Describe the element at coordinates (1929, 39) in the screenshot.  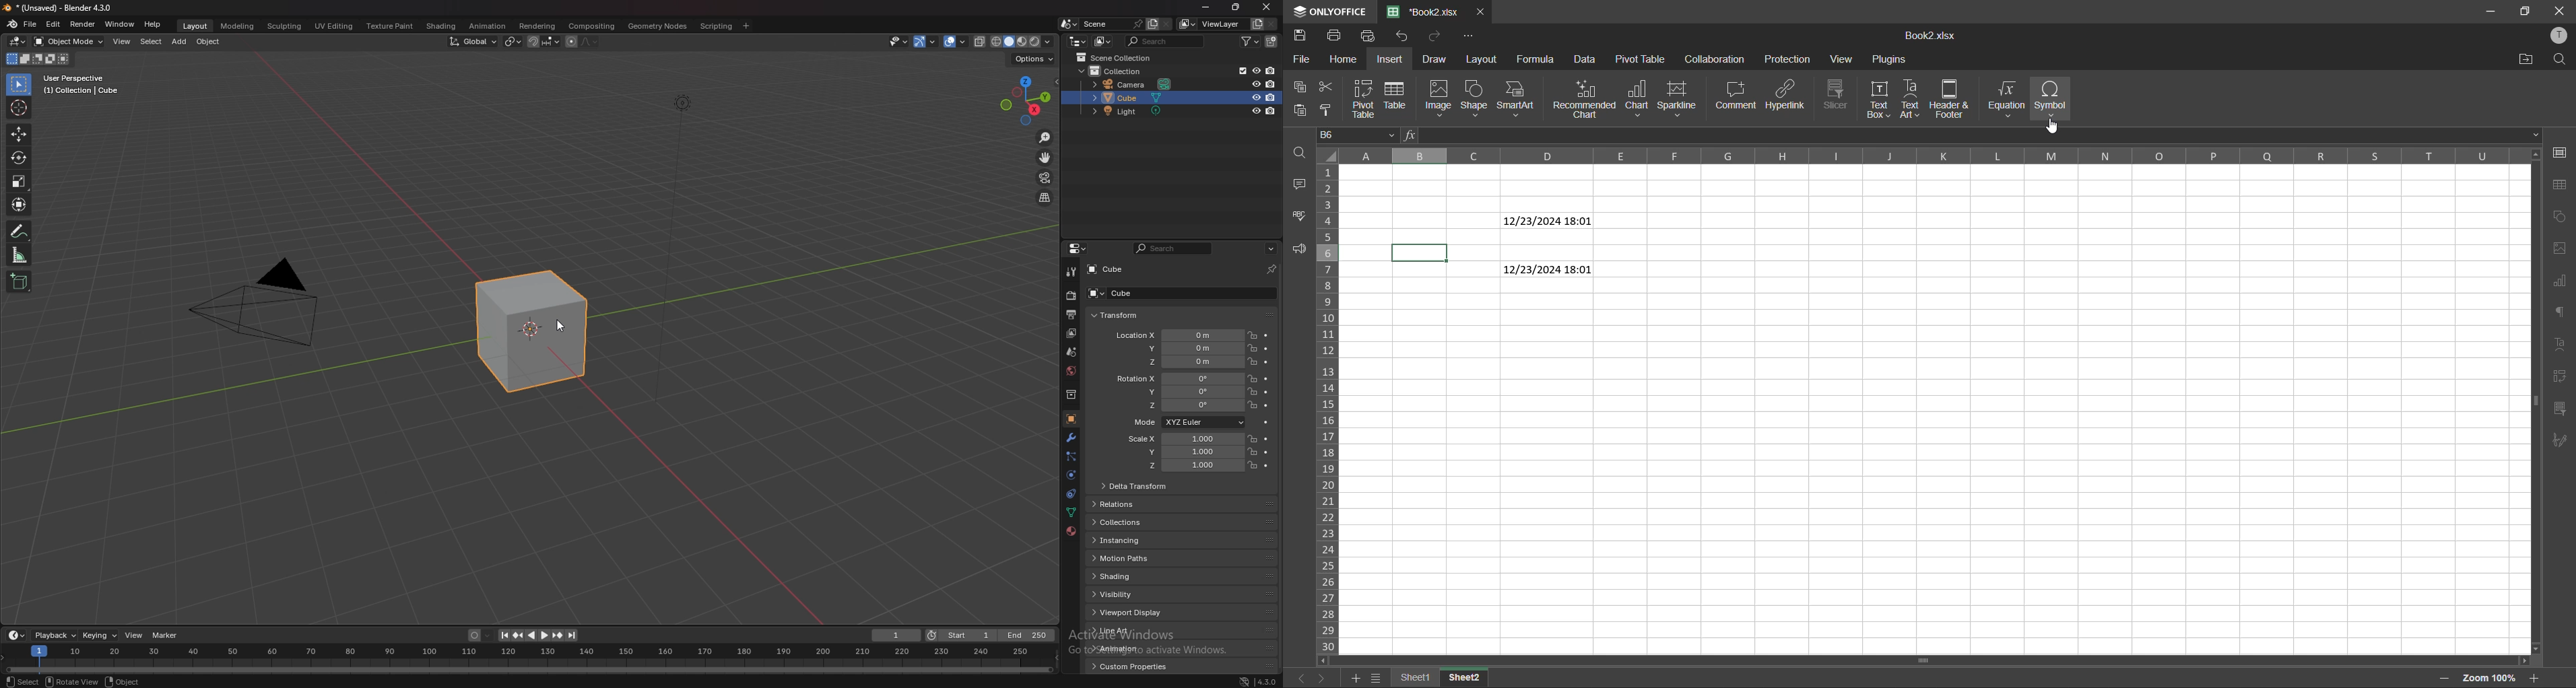
I see `book2.xlsx` at that location.